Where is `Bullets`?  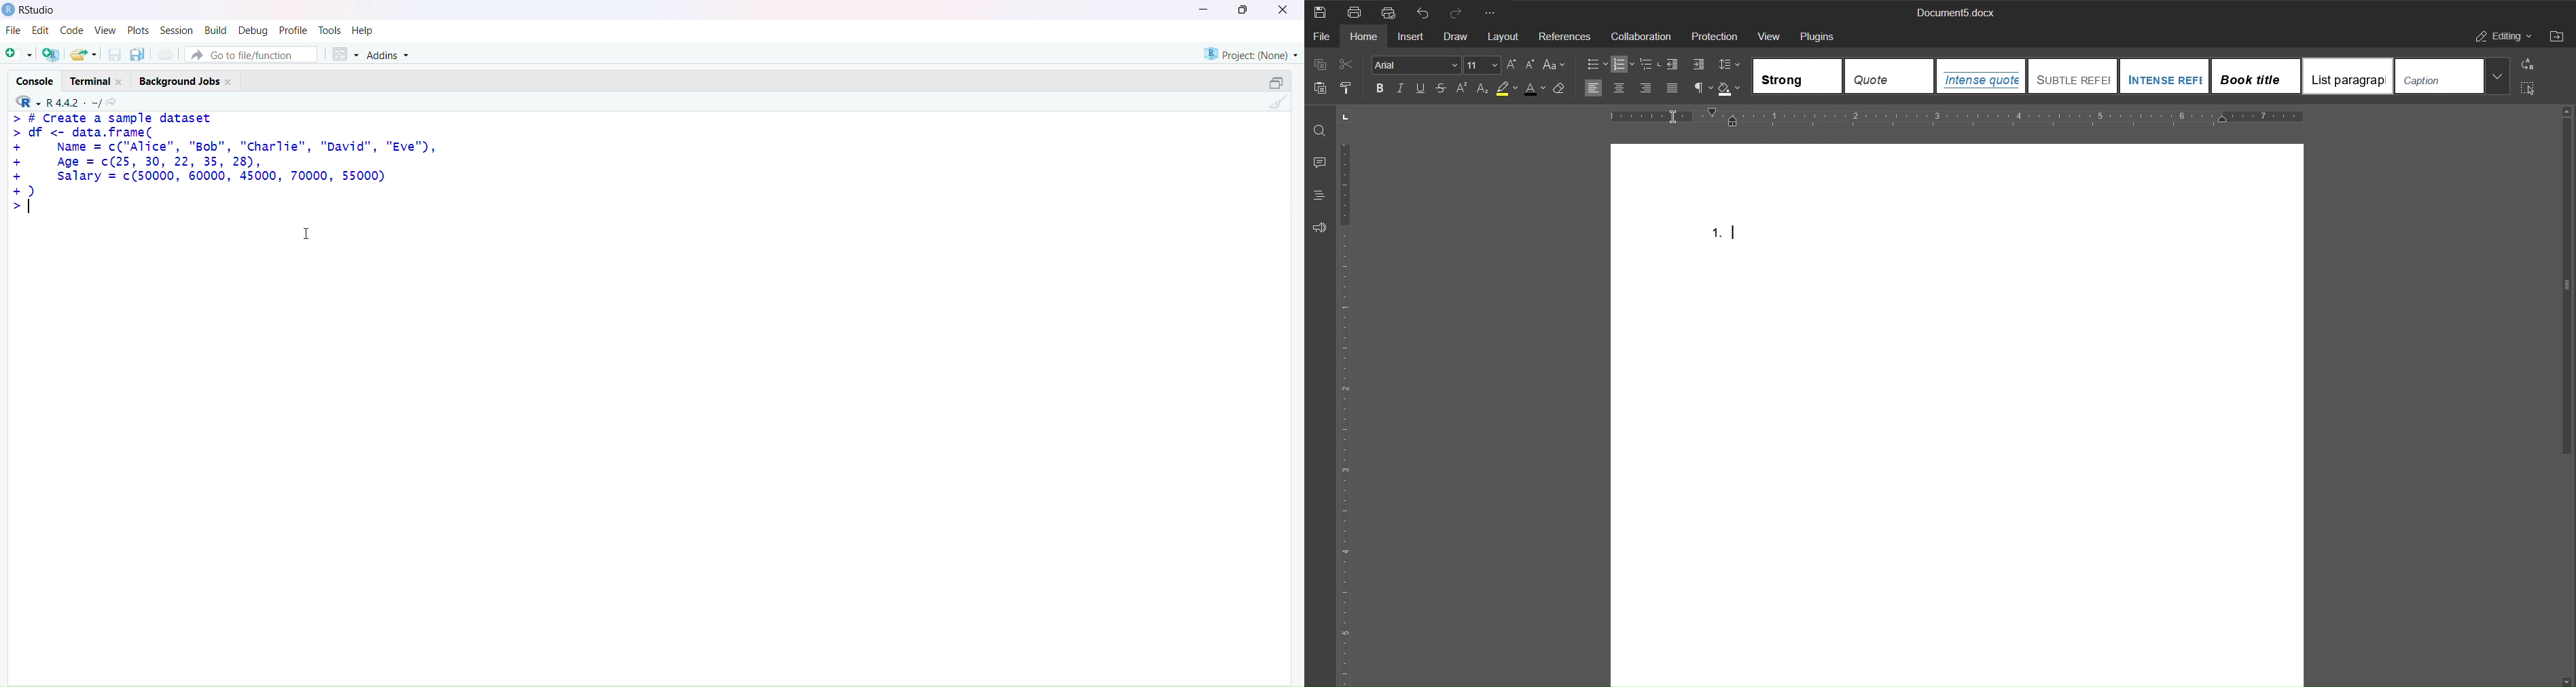
Bullets is located at coordinates (1598, 64).